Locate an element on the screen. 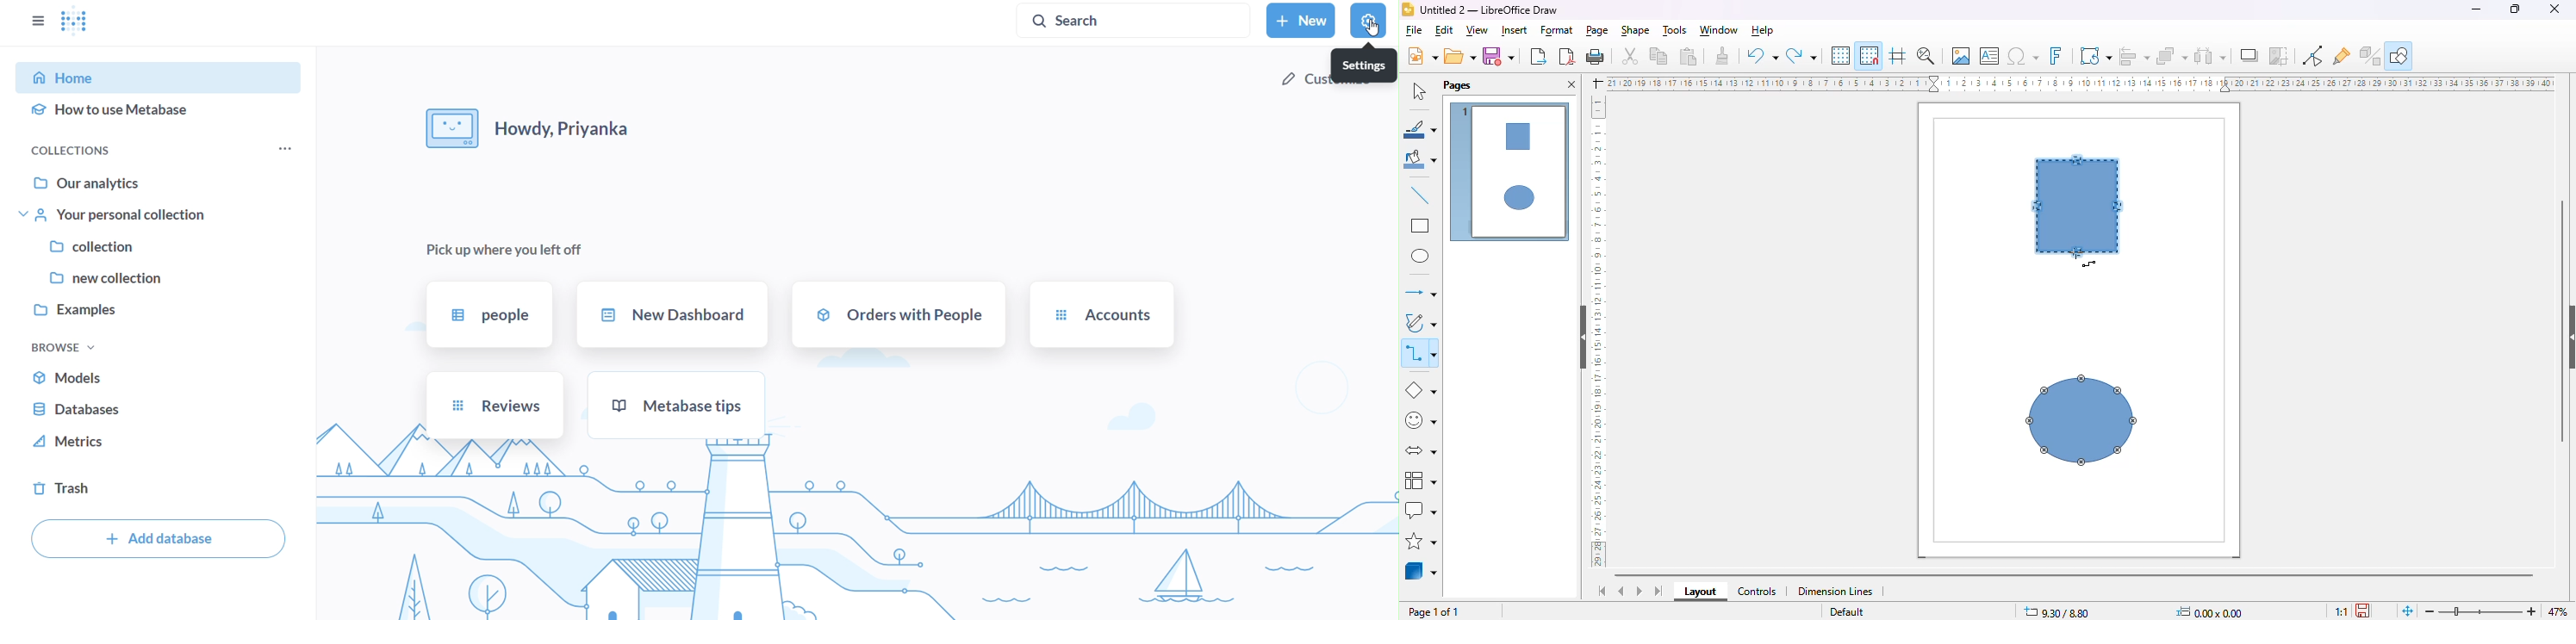  howdy, priyanka is located at coordinates (530, 130).